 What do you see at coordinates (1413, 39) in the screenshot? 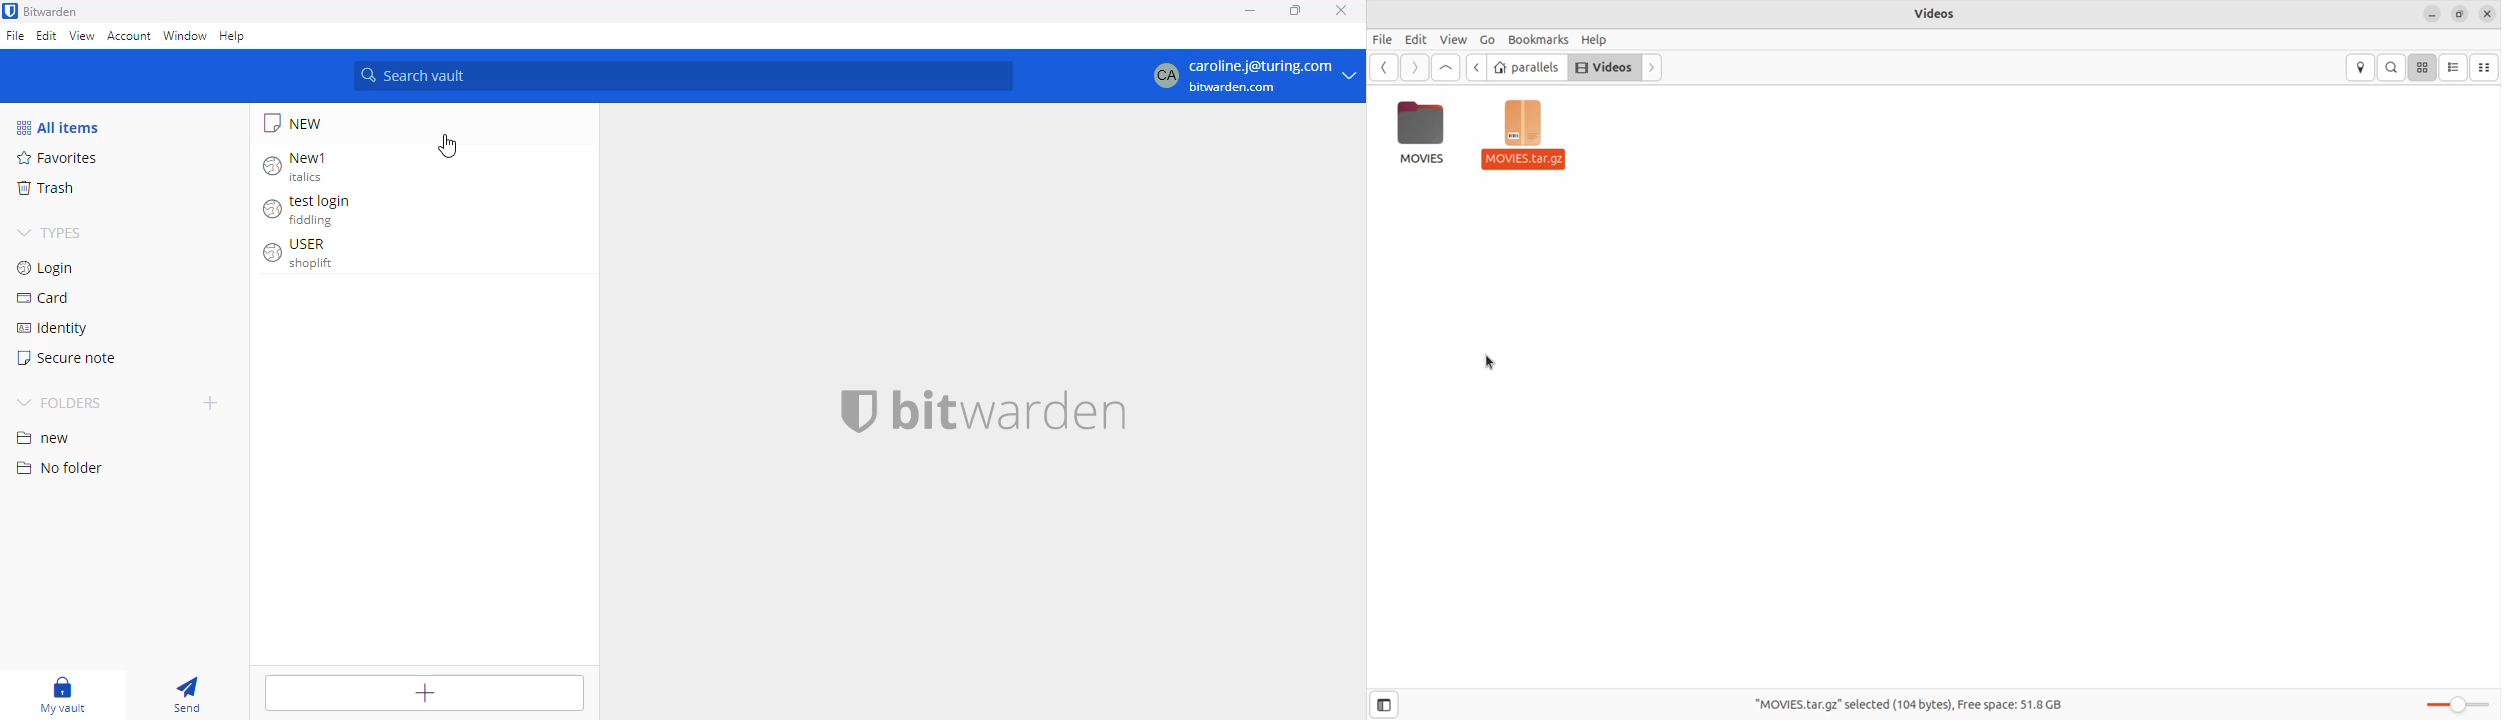
I see `Edit` at bounding box center [1413, 39].